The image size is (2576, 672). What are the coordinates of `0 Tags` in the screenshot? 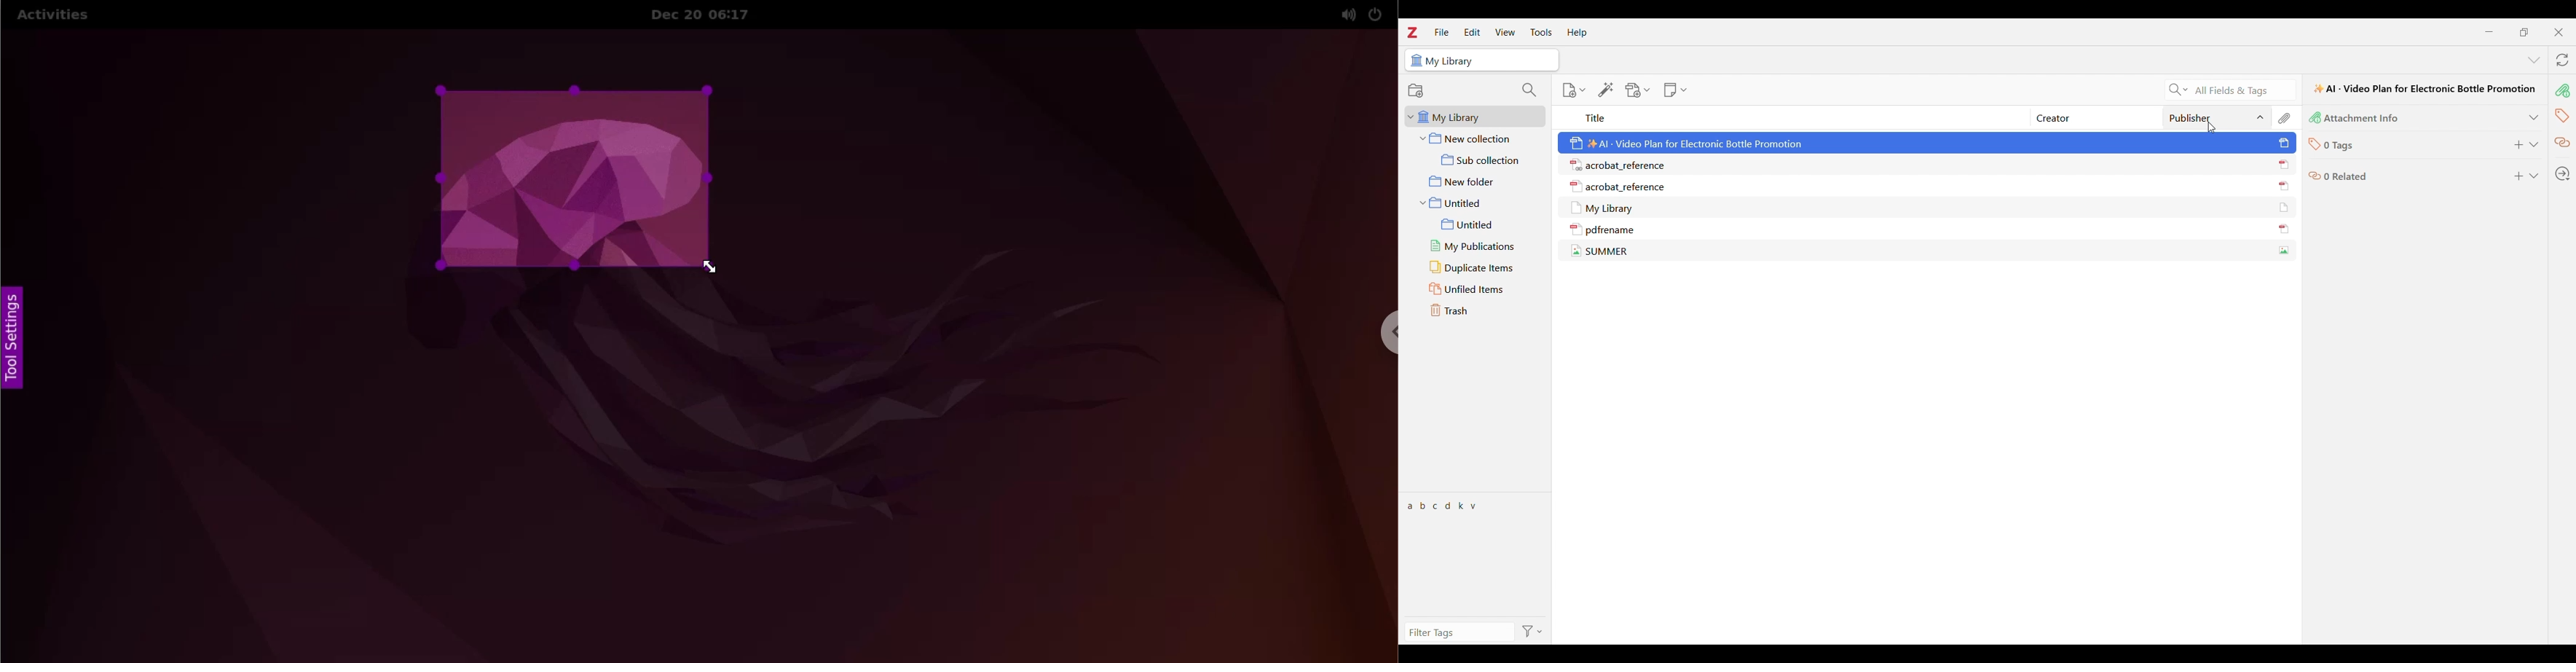 It's located at (2342, 145).